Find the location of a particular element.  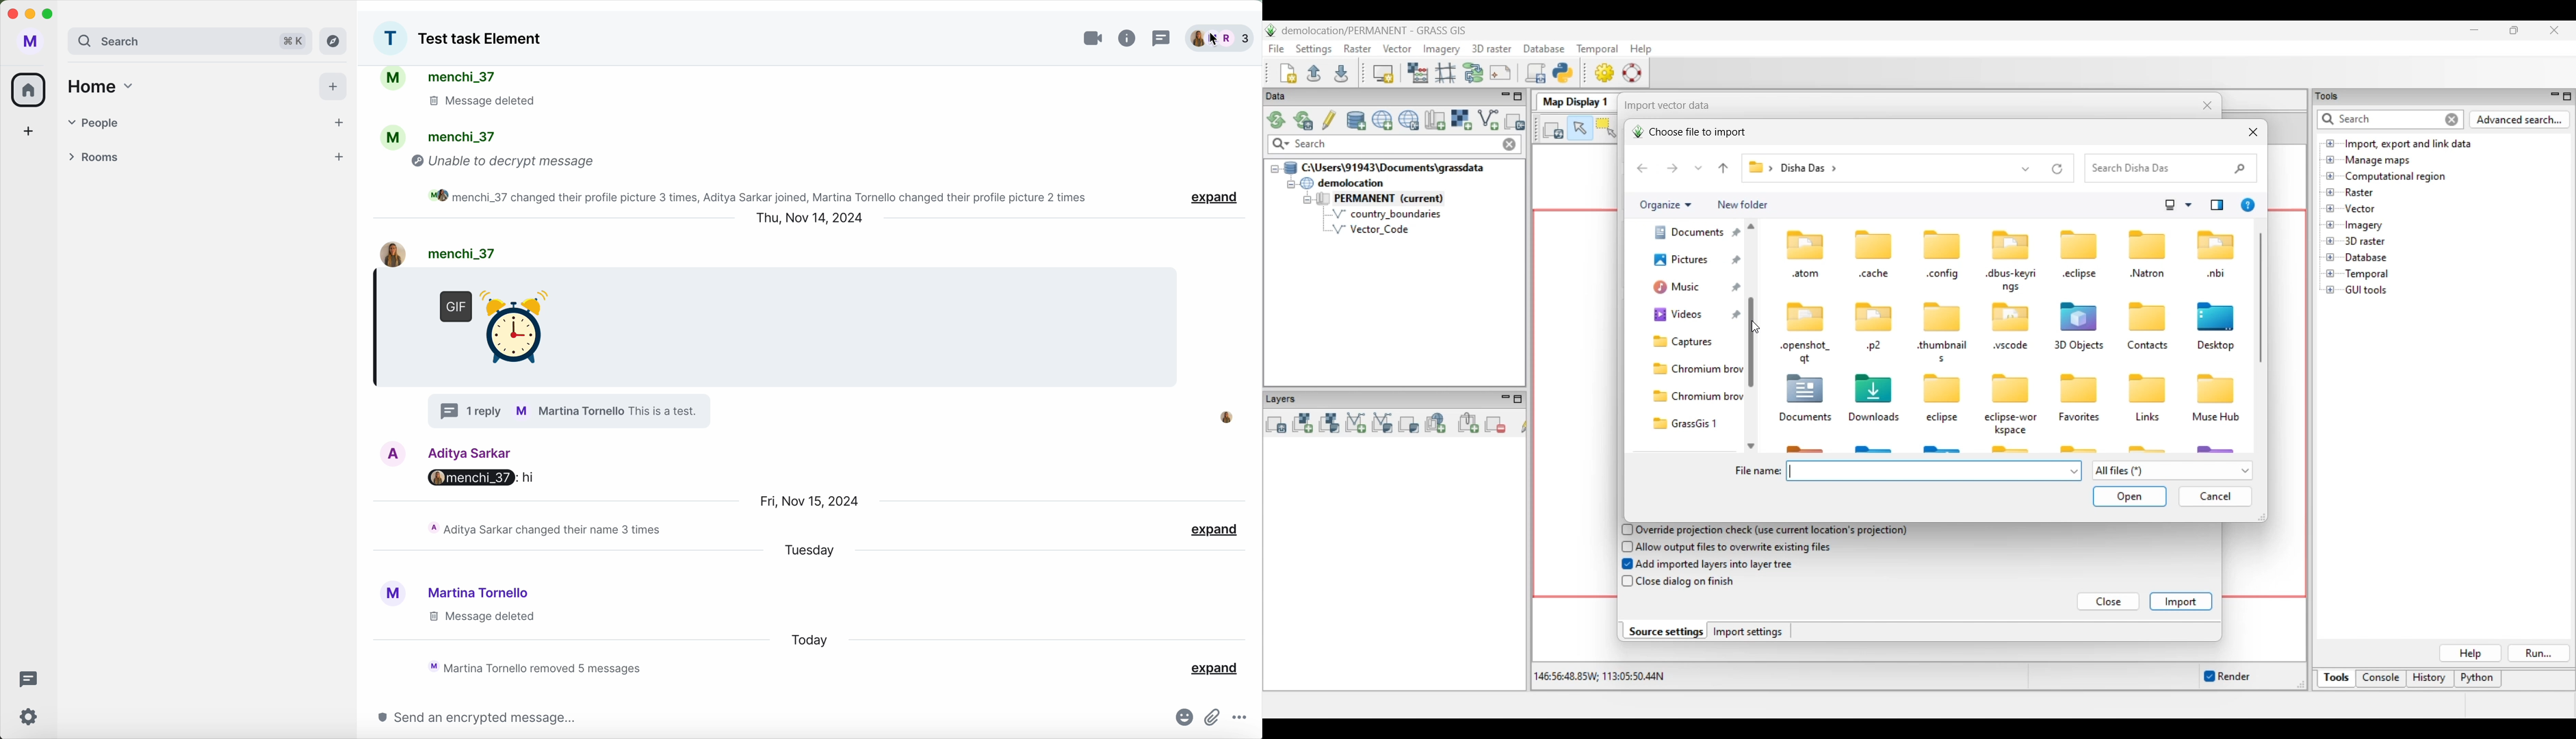

Double click to see files under Database is located at coordinates (2365, 258).